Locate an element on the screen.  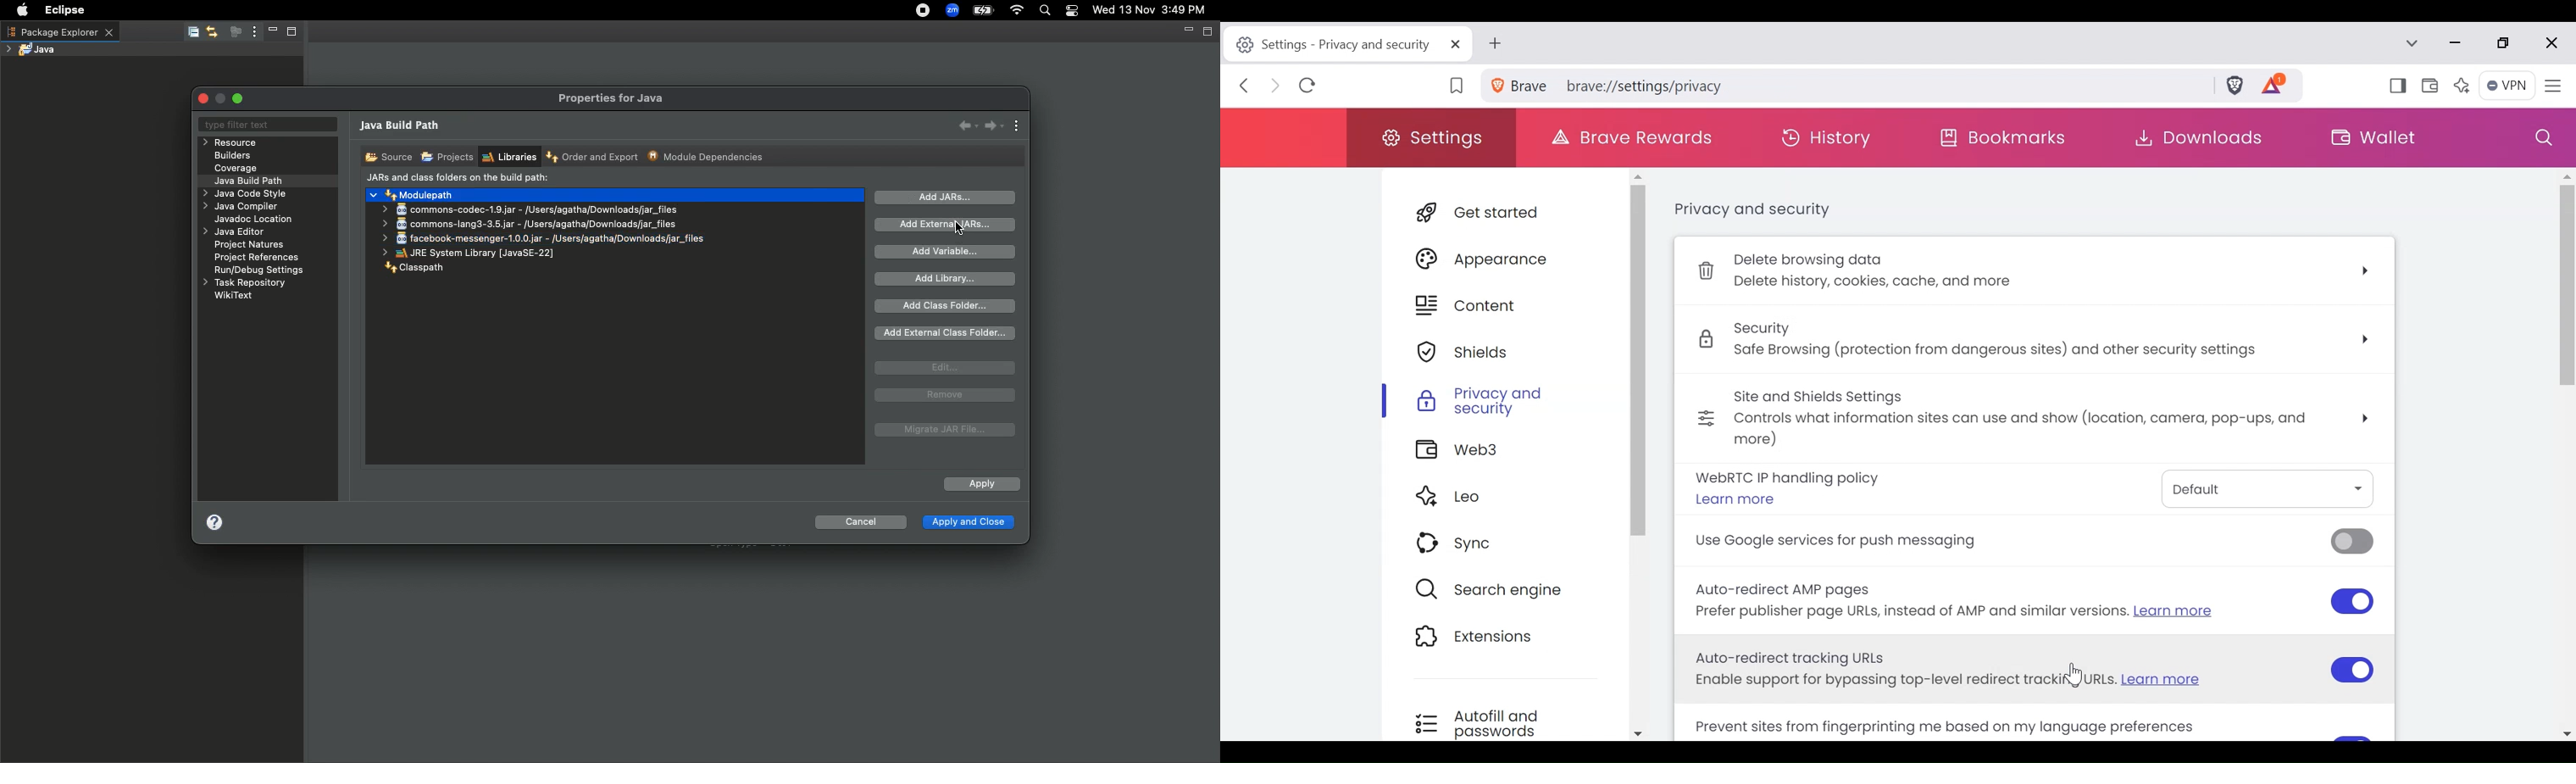
Brave Shields is located at coordinates (2238, 87).